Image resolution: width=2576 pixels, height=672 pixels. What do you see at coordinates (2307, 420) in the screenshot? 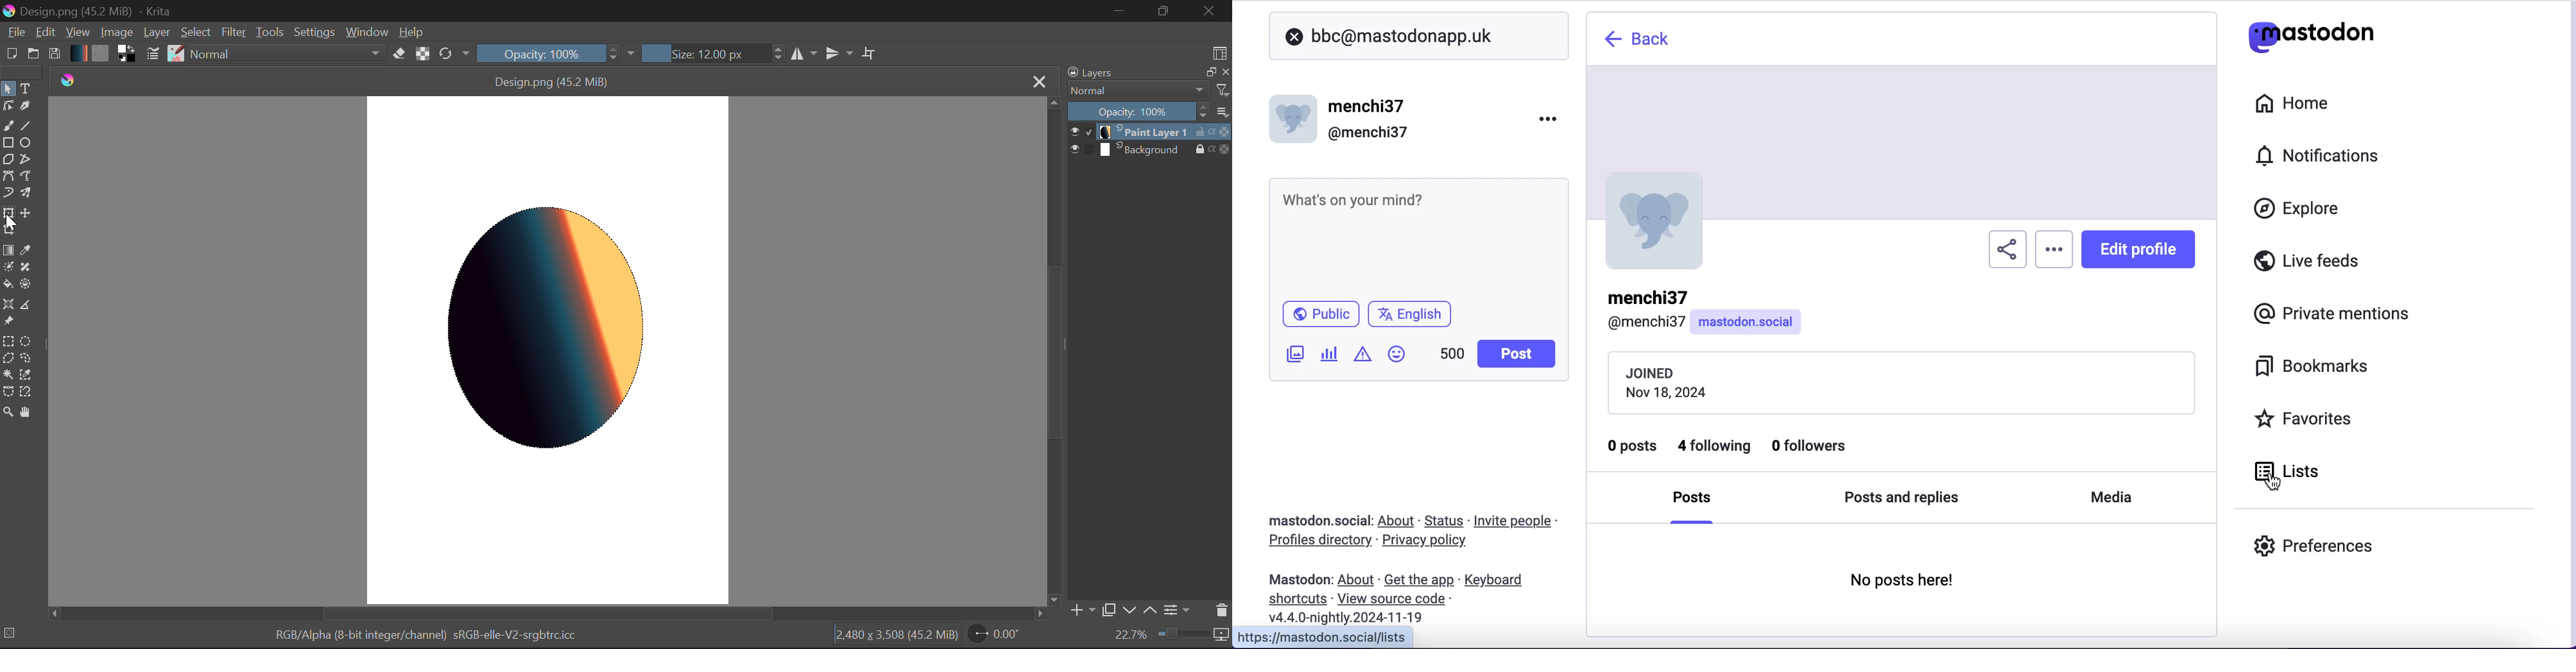
I see `favorites` at bounding box center [2307, 420].